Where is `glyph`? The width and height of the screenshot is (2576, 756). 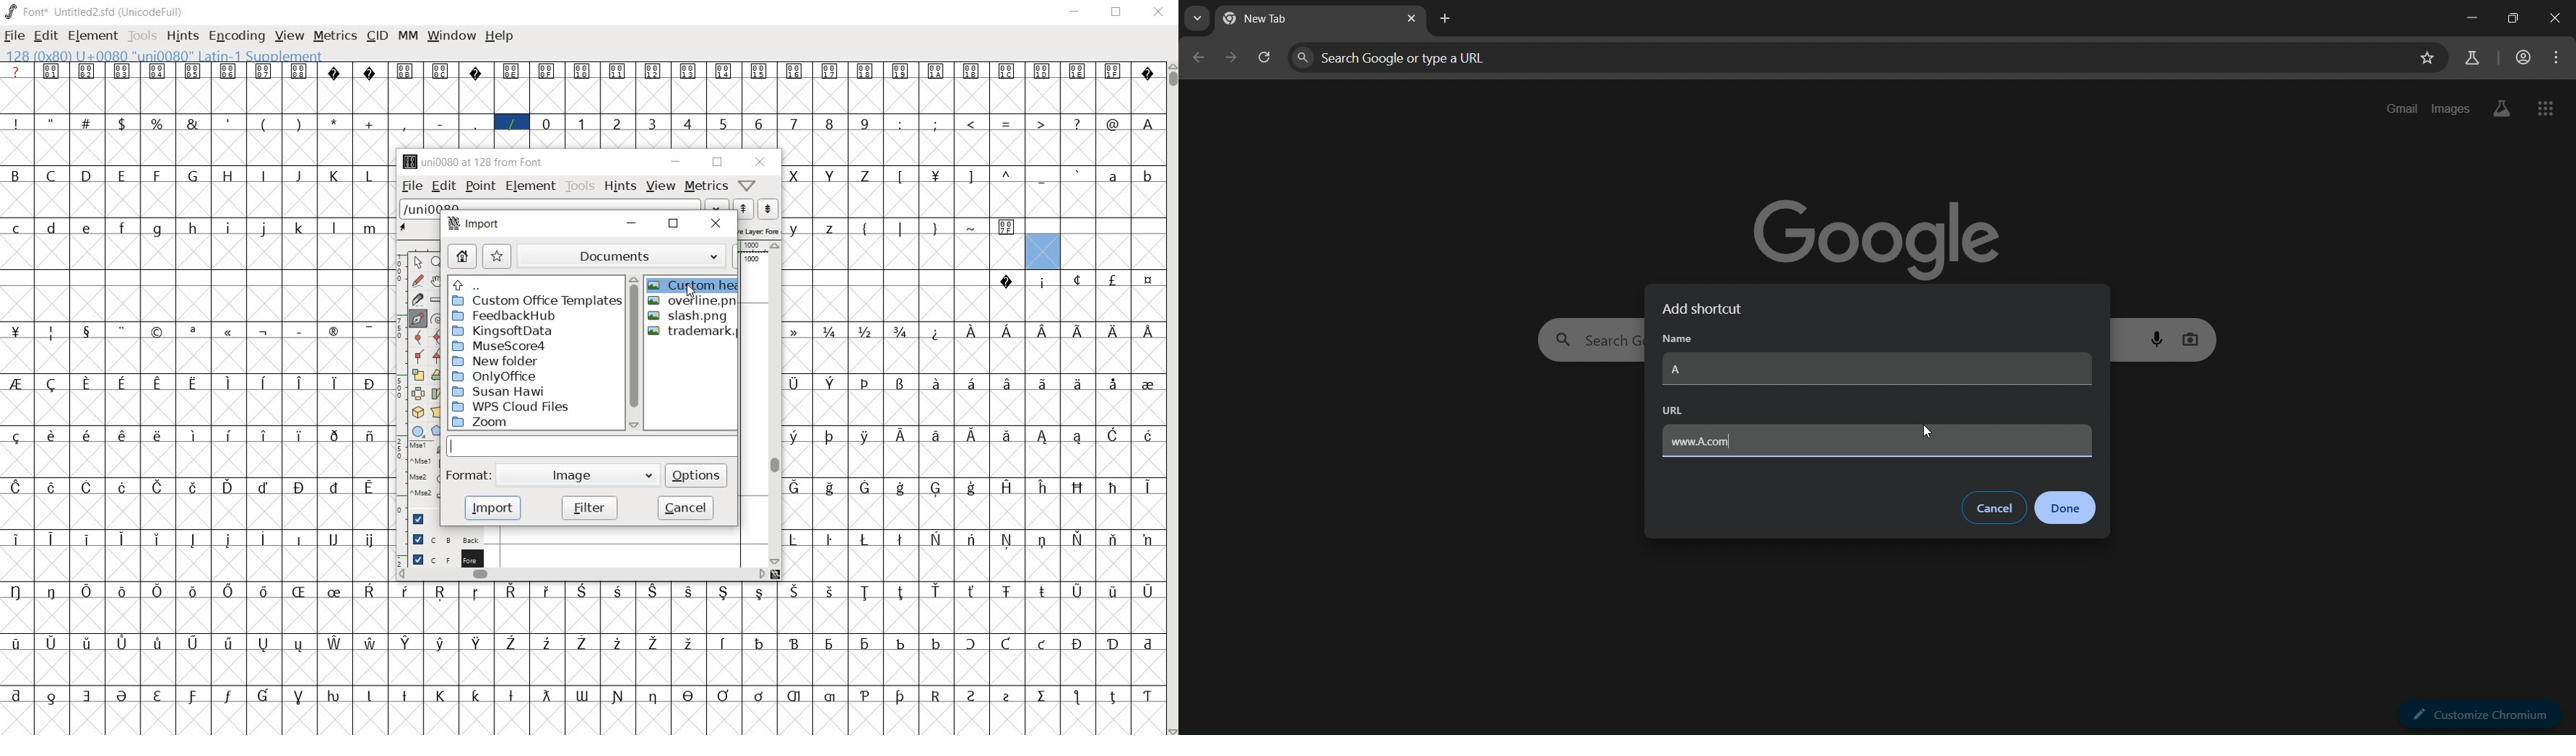 glyph is located at coordinates (477, 643).